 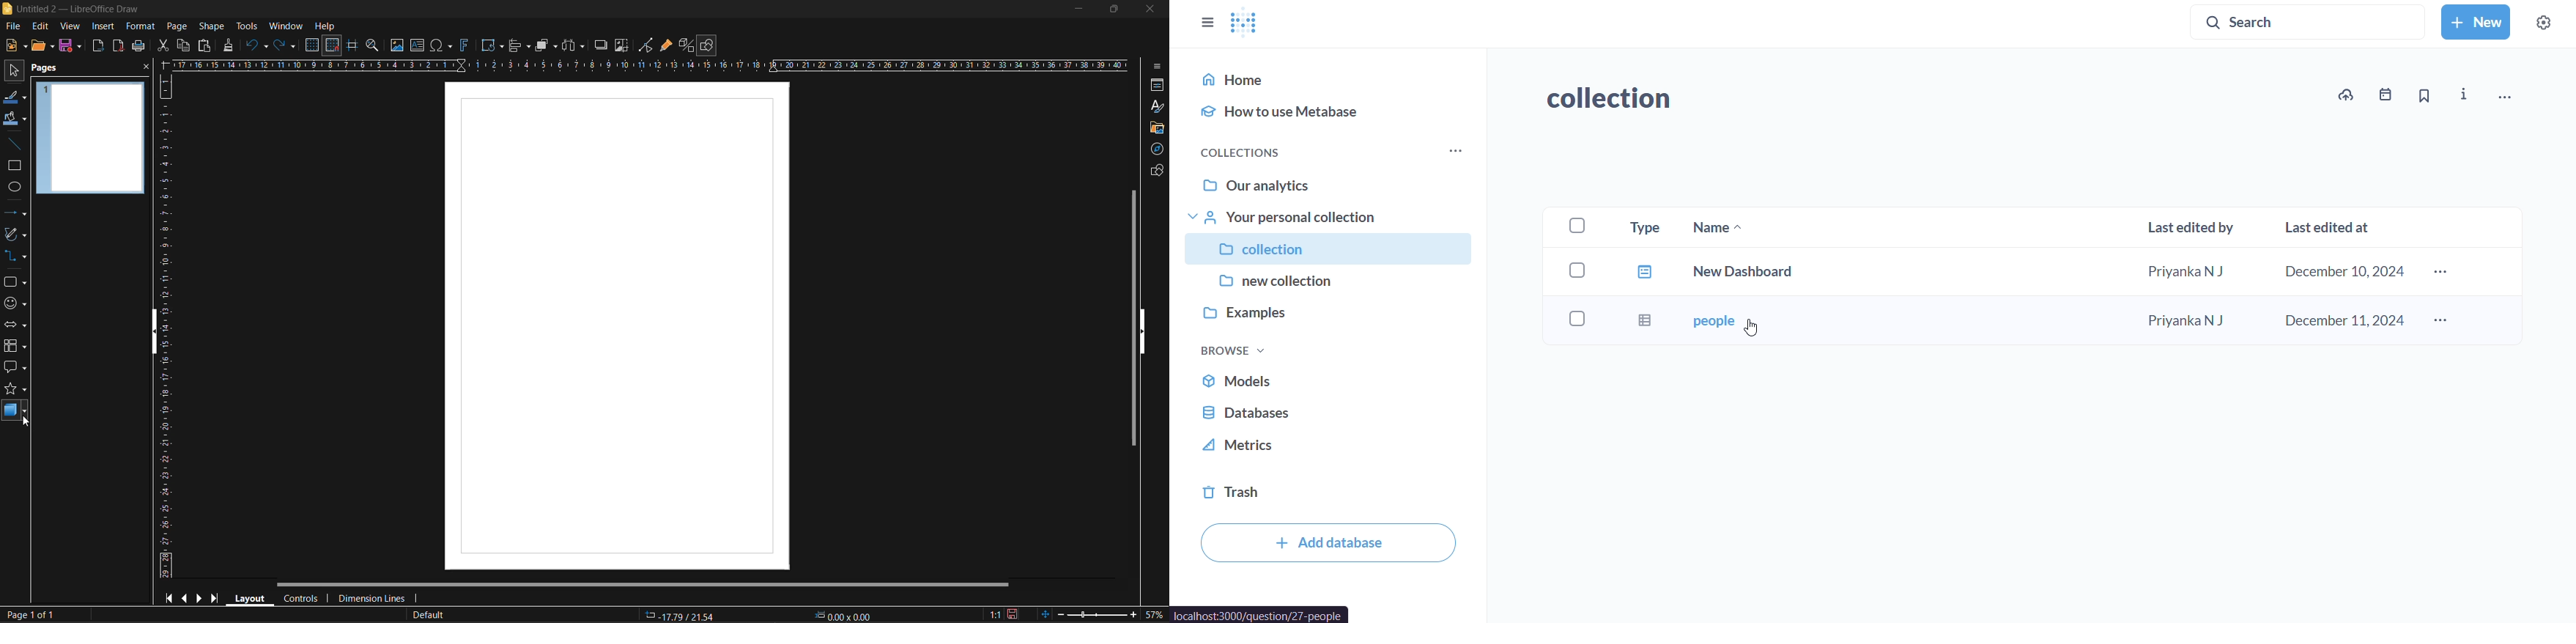 I want to click on insert, so click(x=103, y=26).